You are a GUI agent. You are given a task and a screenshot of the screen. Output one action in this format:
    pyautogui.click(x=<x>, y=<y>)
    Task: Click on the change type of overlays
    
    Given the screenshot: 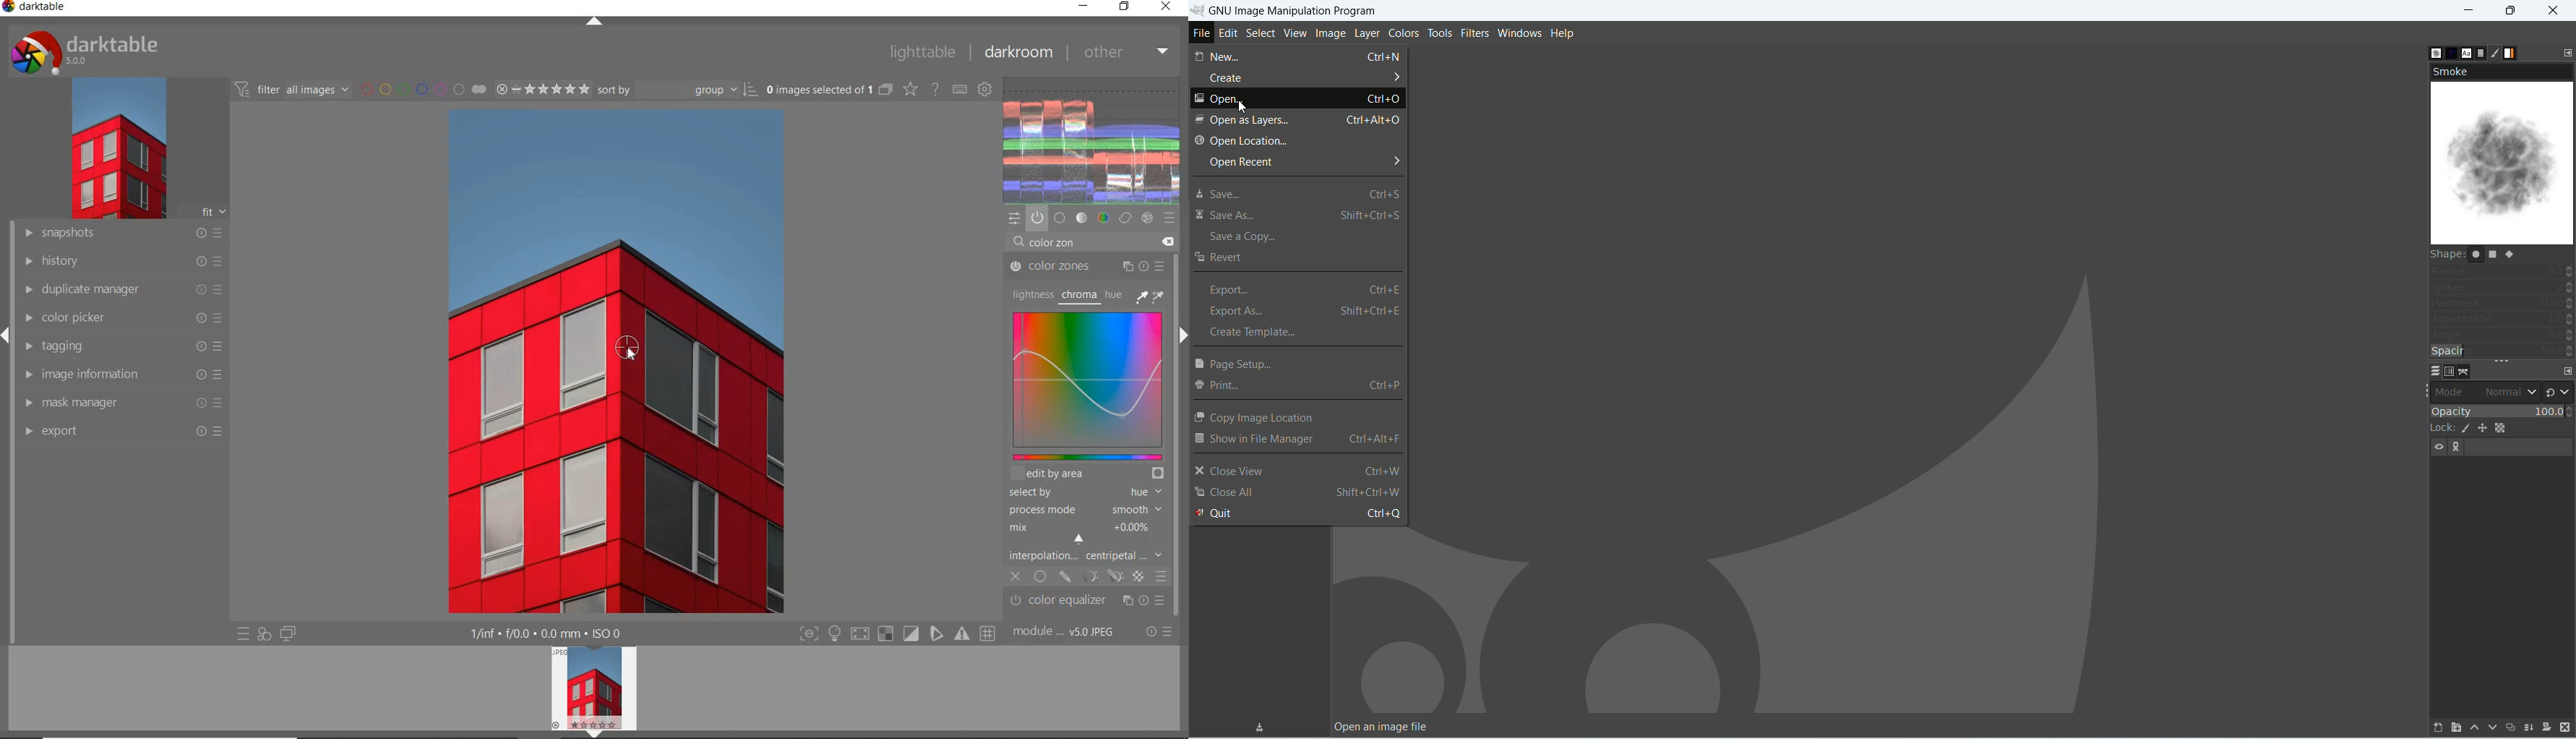 What is the action you would take?
    pyautogui.click(x=912, y=90)
    